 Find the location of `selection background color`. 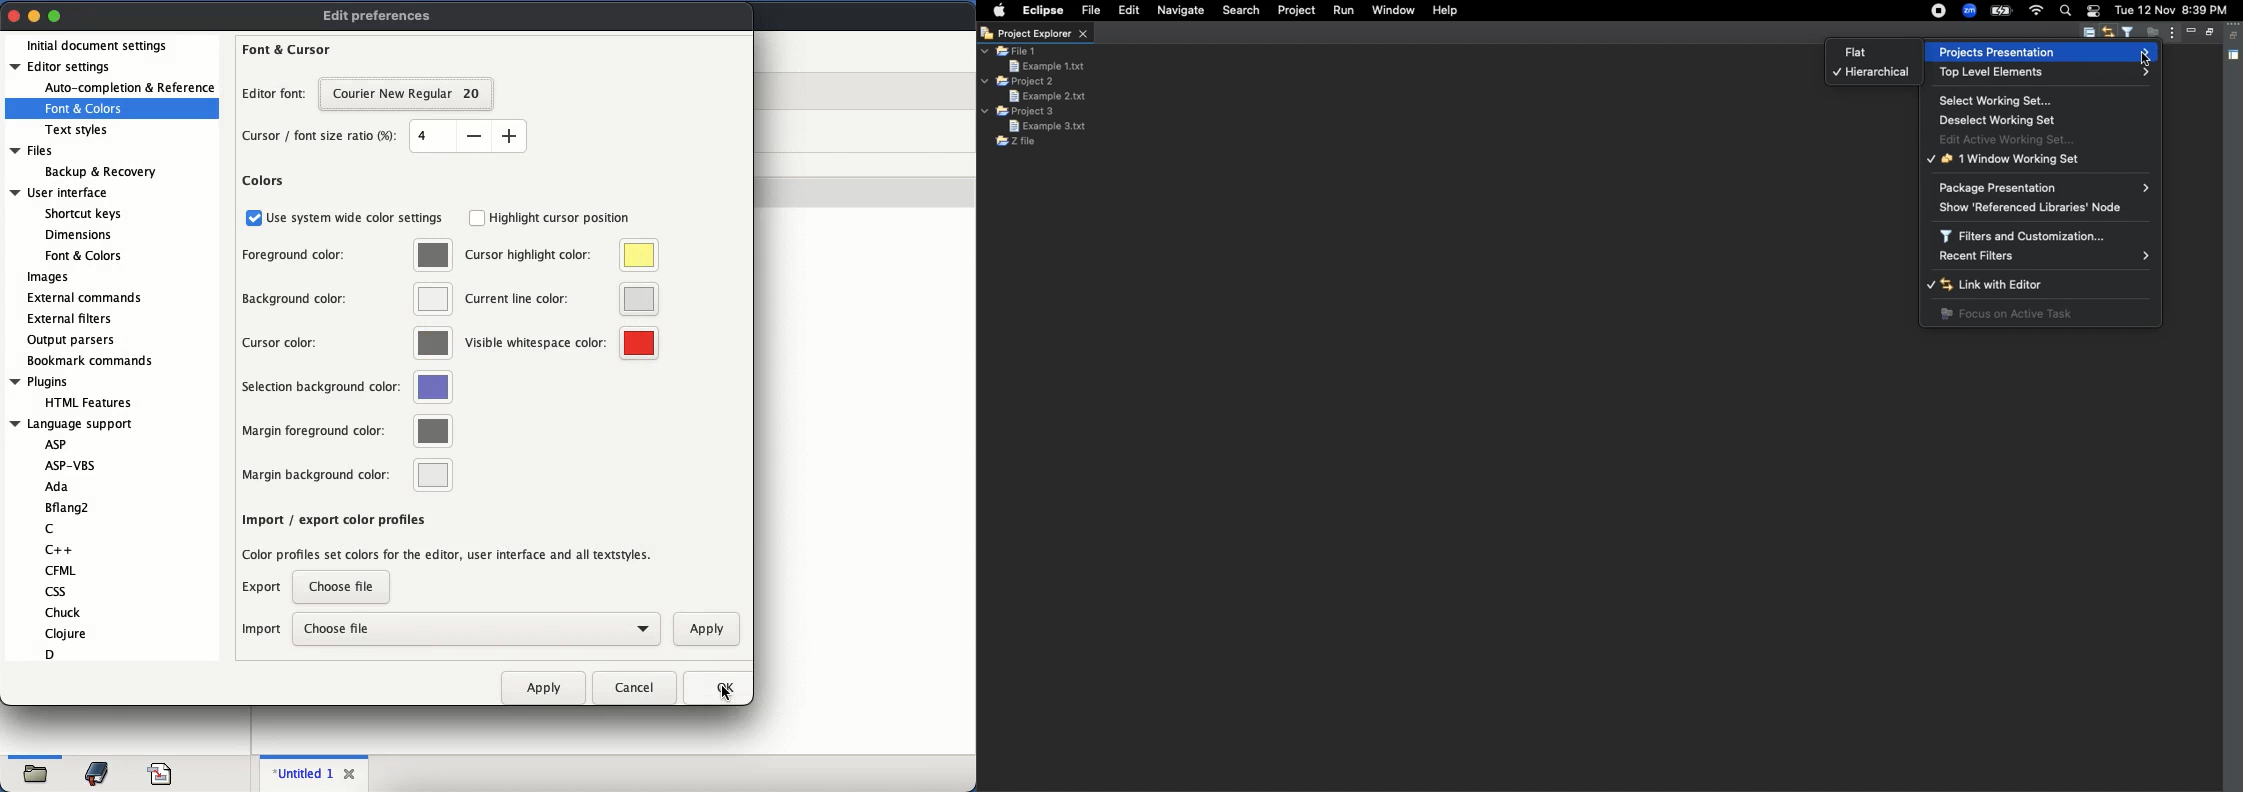

selection background color is located at coordinates (326, 387).